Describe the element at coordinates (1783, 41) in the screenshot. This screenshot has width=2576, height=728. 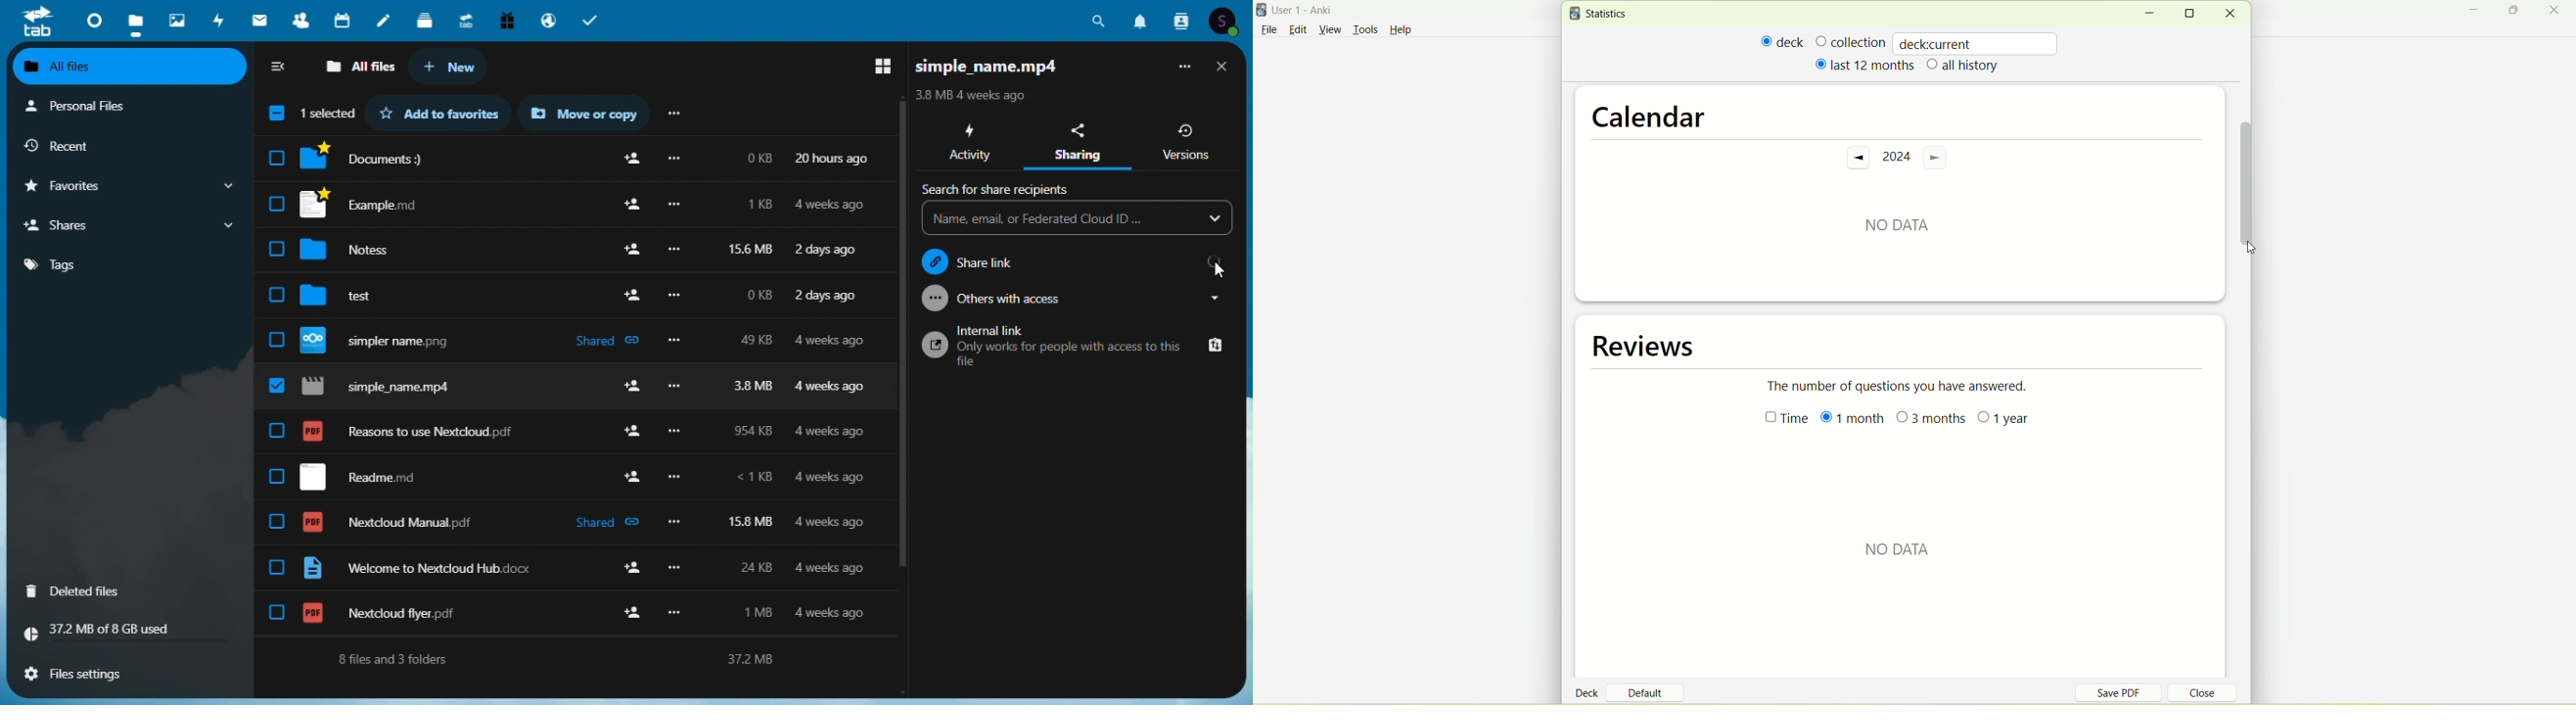
I see `deck` at that location.